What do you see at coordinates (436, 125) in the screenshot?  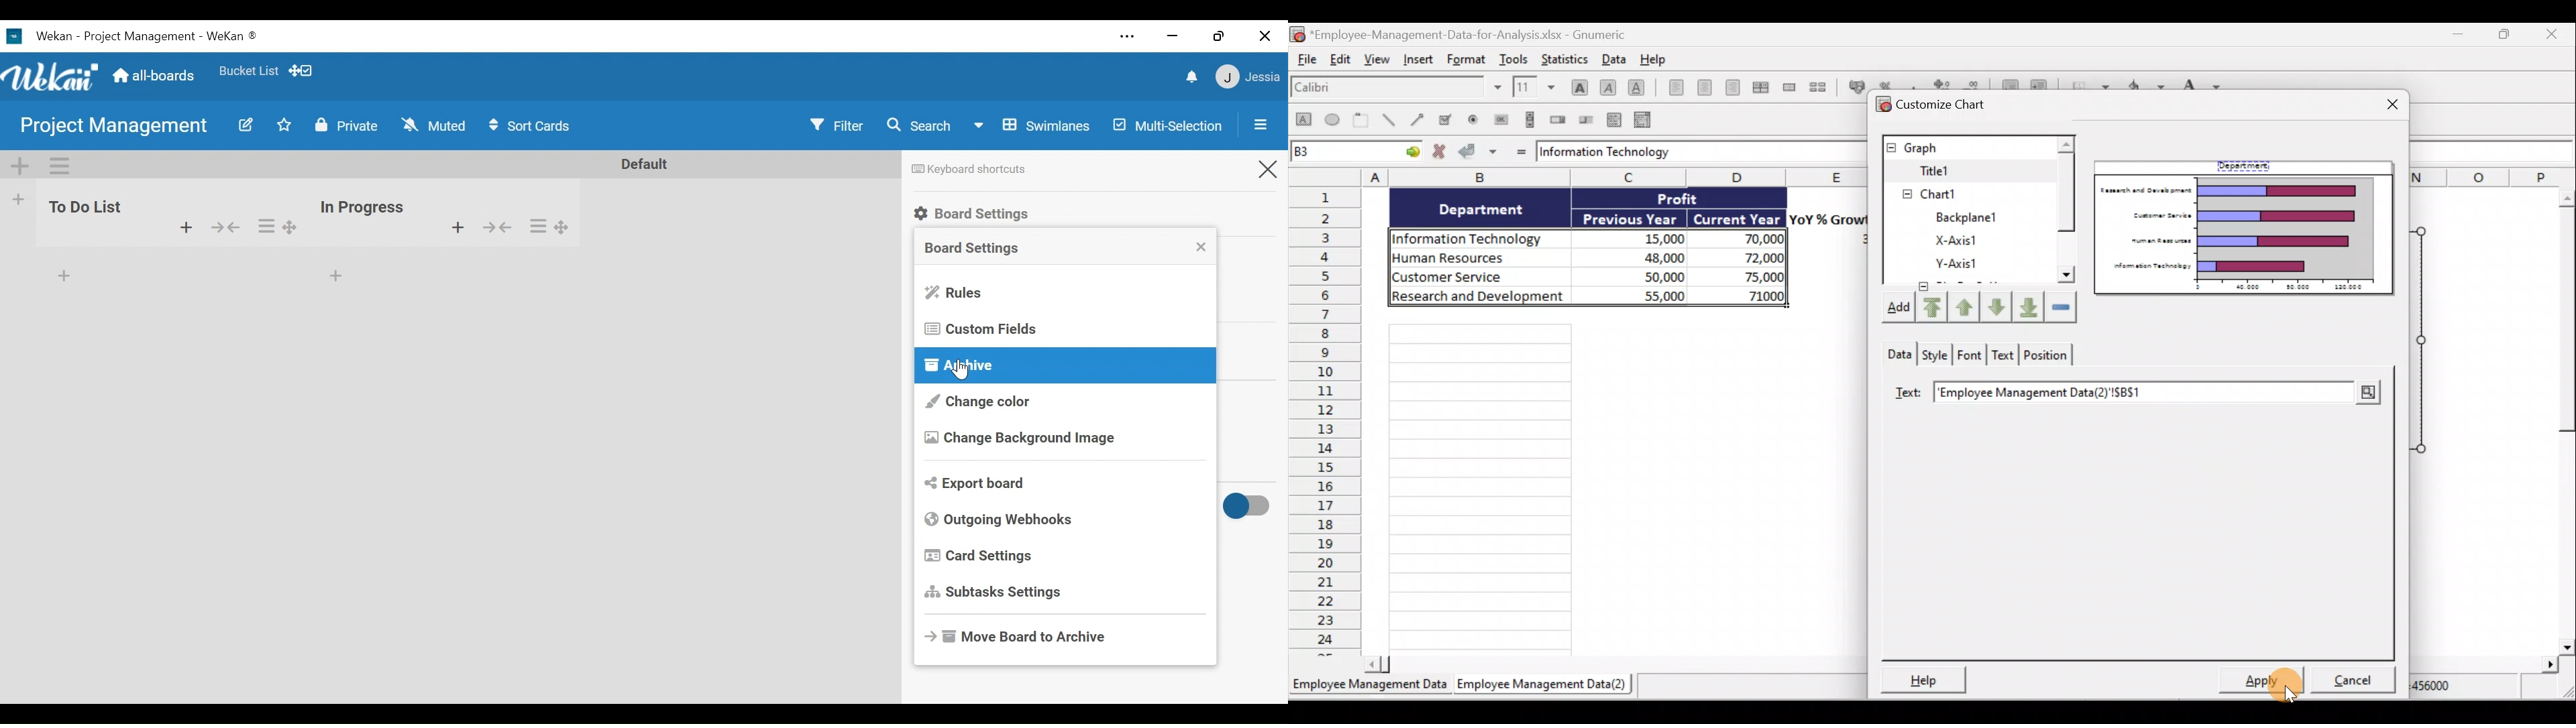 I see `Change Watch` at bounding box center [436, 125].